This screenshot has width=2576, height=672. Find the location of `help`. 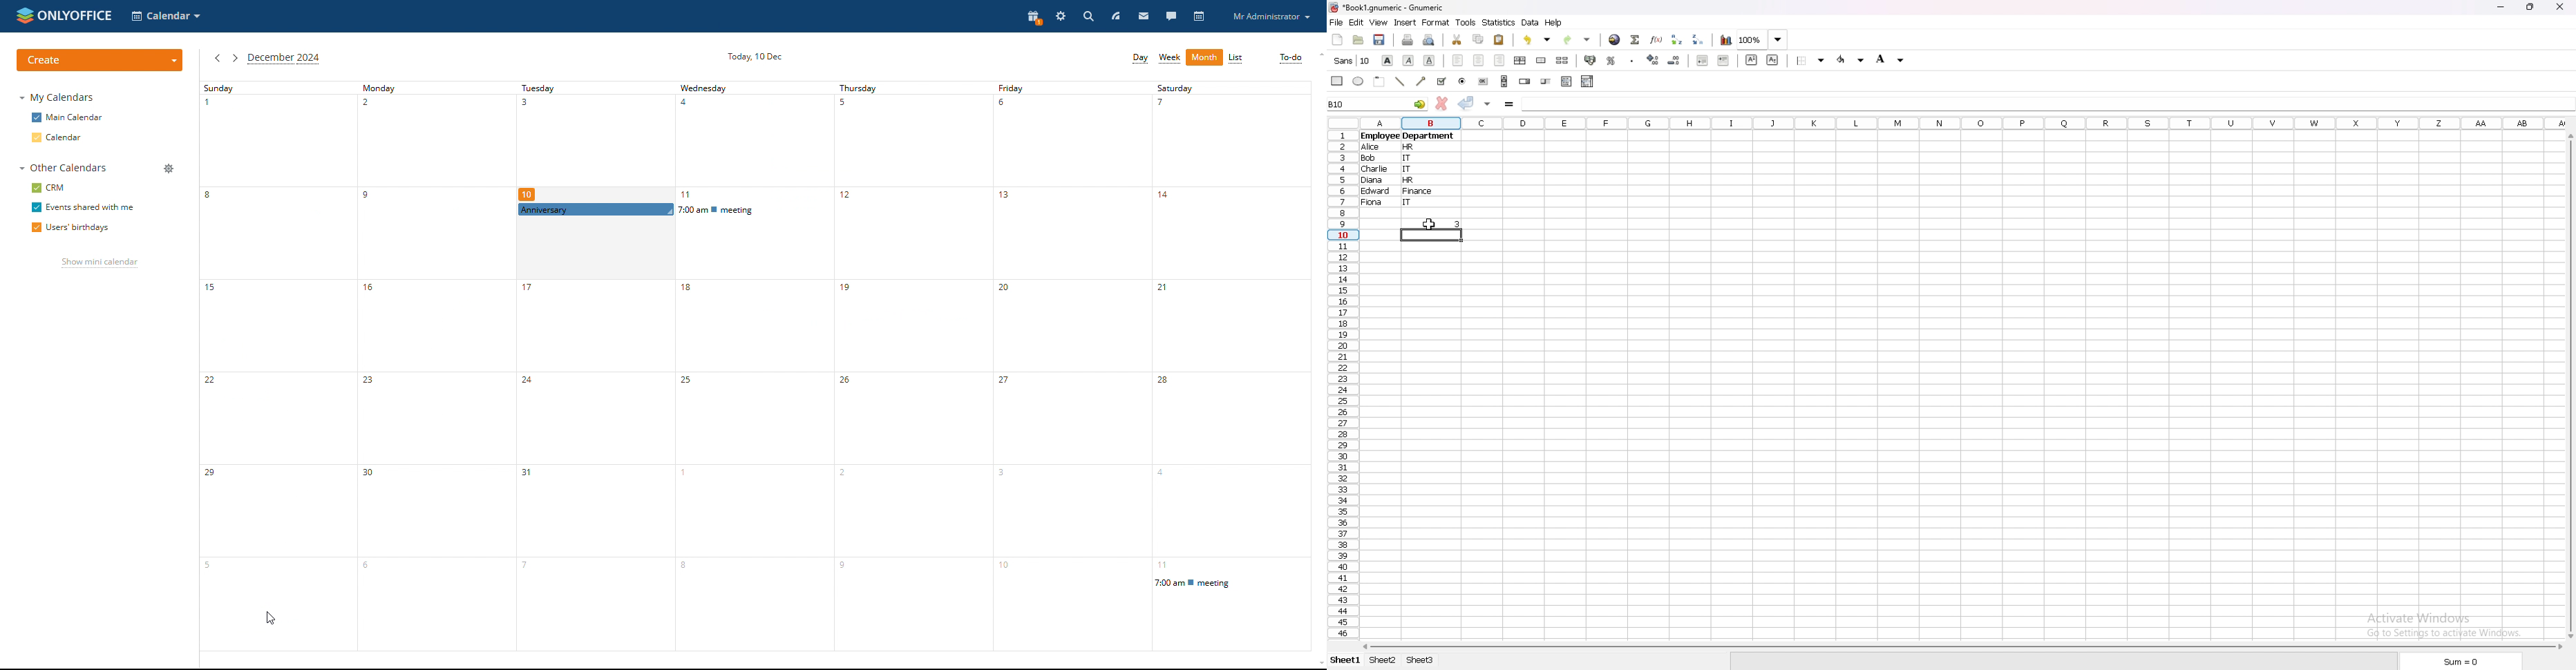

help is located at coordinates (1554, 22).